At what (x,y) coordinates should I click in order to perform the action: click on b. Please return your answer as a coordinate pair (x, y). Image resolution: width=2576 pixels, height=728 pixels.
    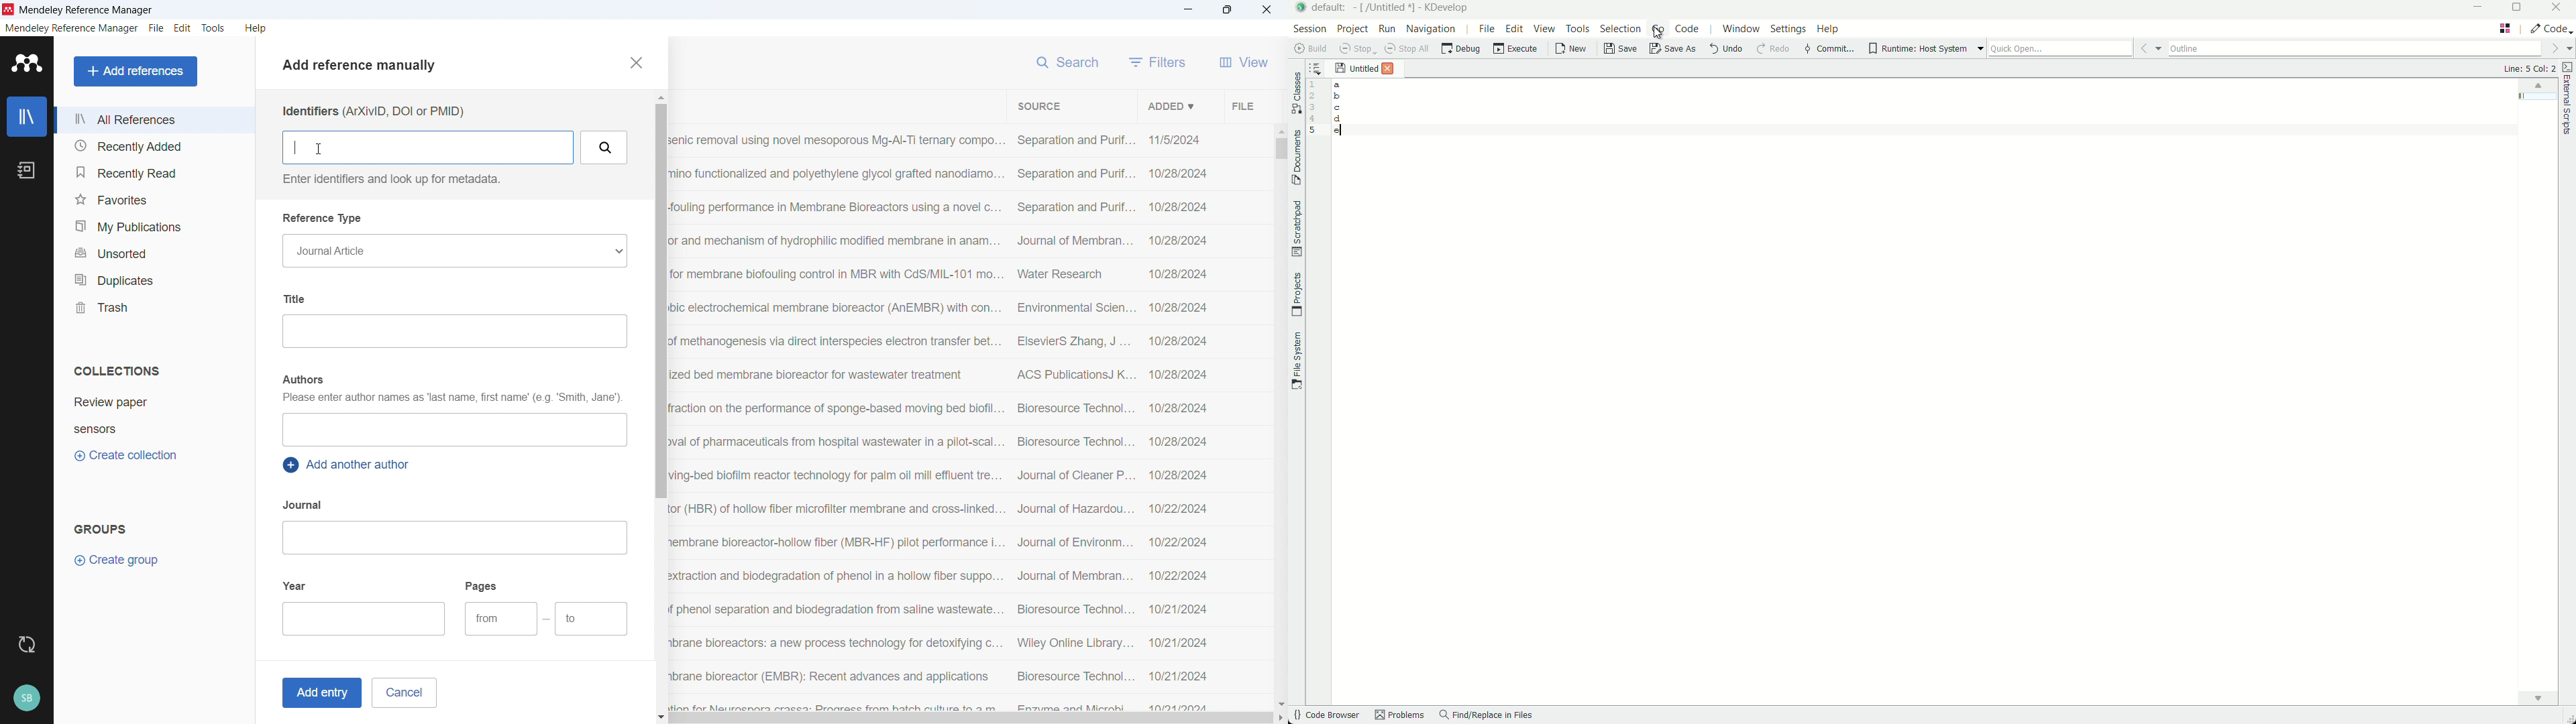
    Looking at the image, I should click on (1338, 96).